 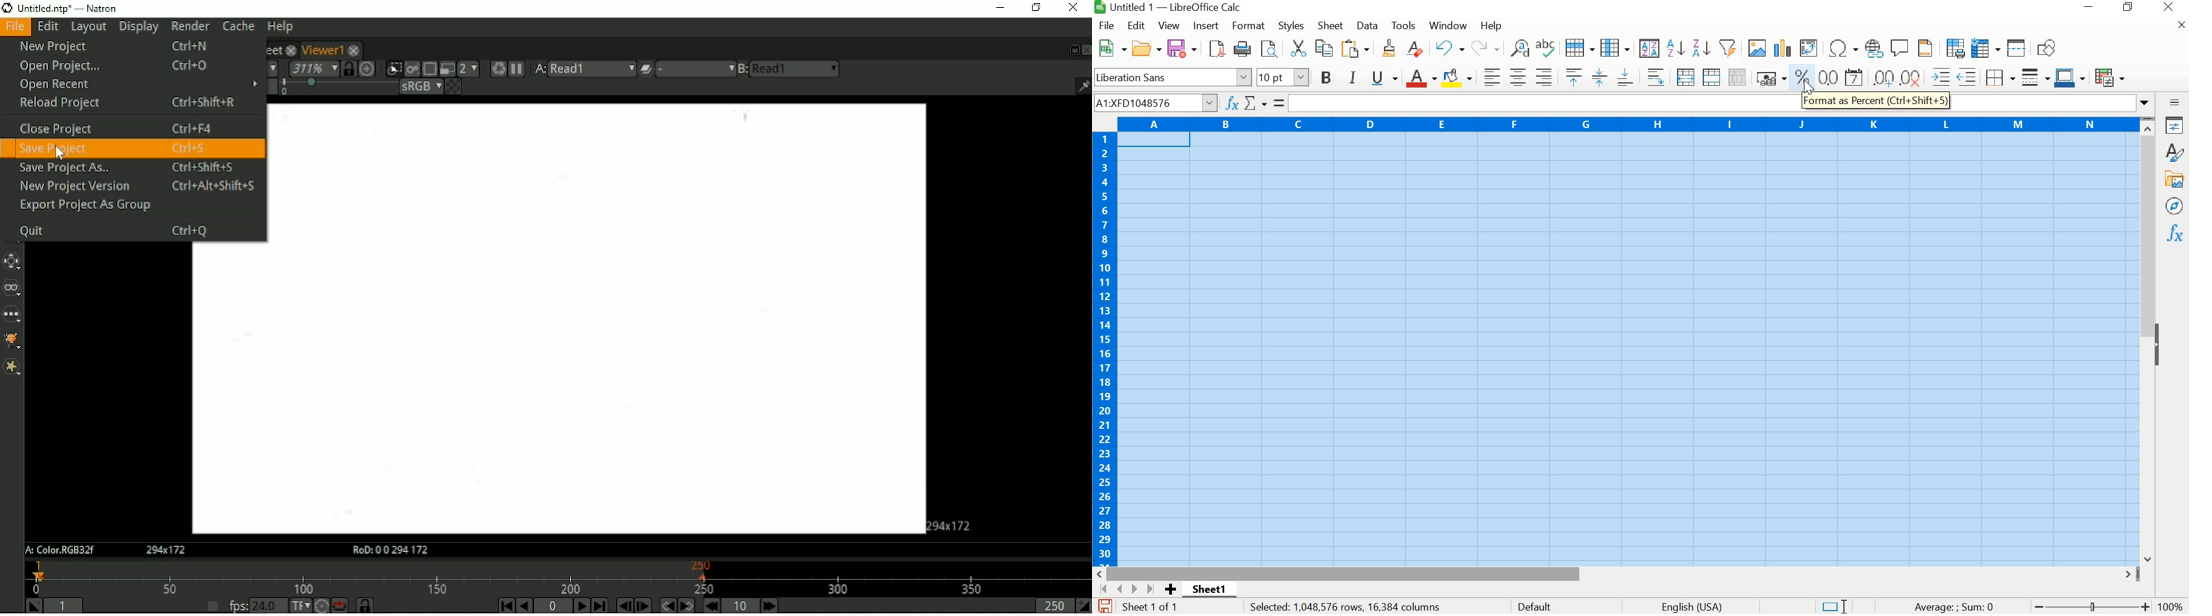 I want to click on Background Color, so click(x=1458, y=78).